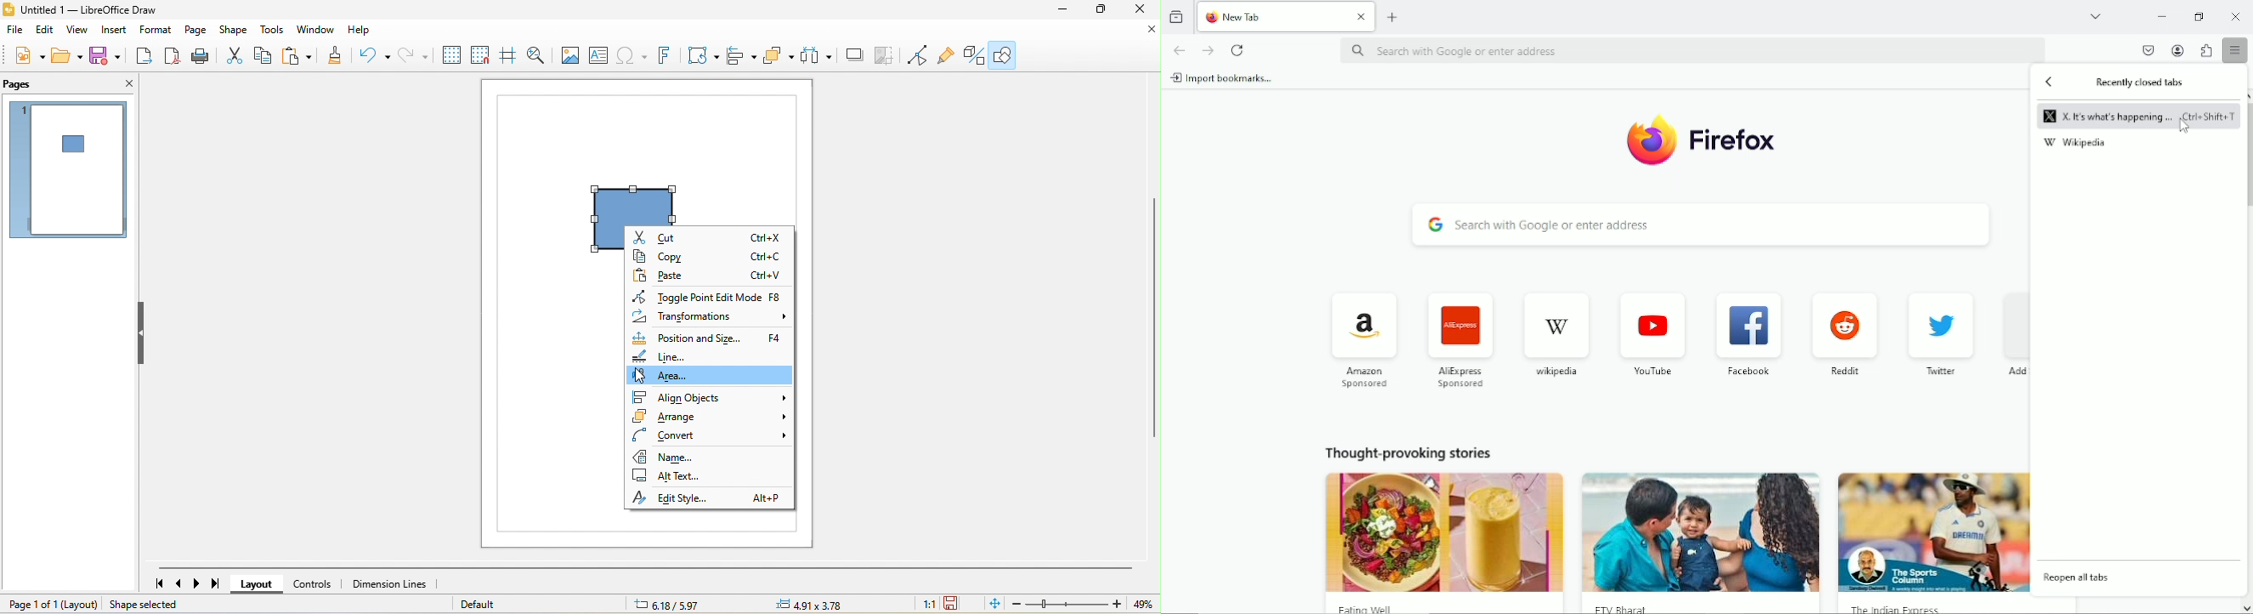 The width and height of the screenshot is (2268, 616). I want to click on fit page to current window, so click(992, 605).